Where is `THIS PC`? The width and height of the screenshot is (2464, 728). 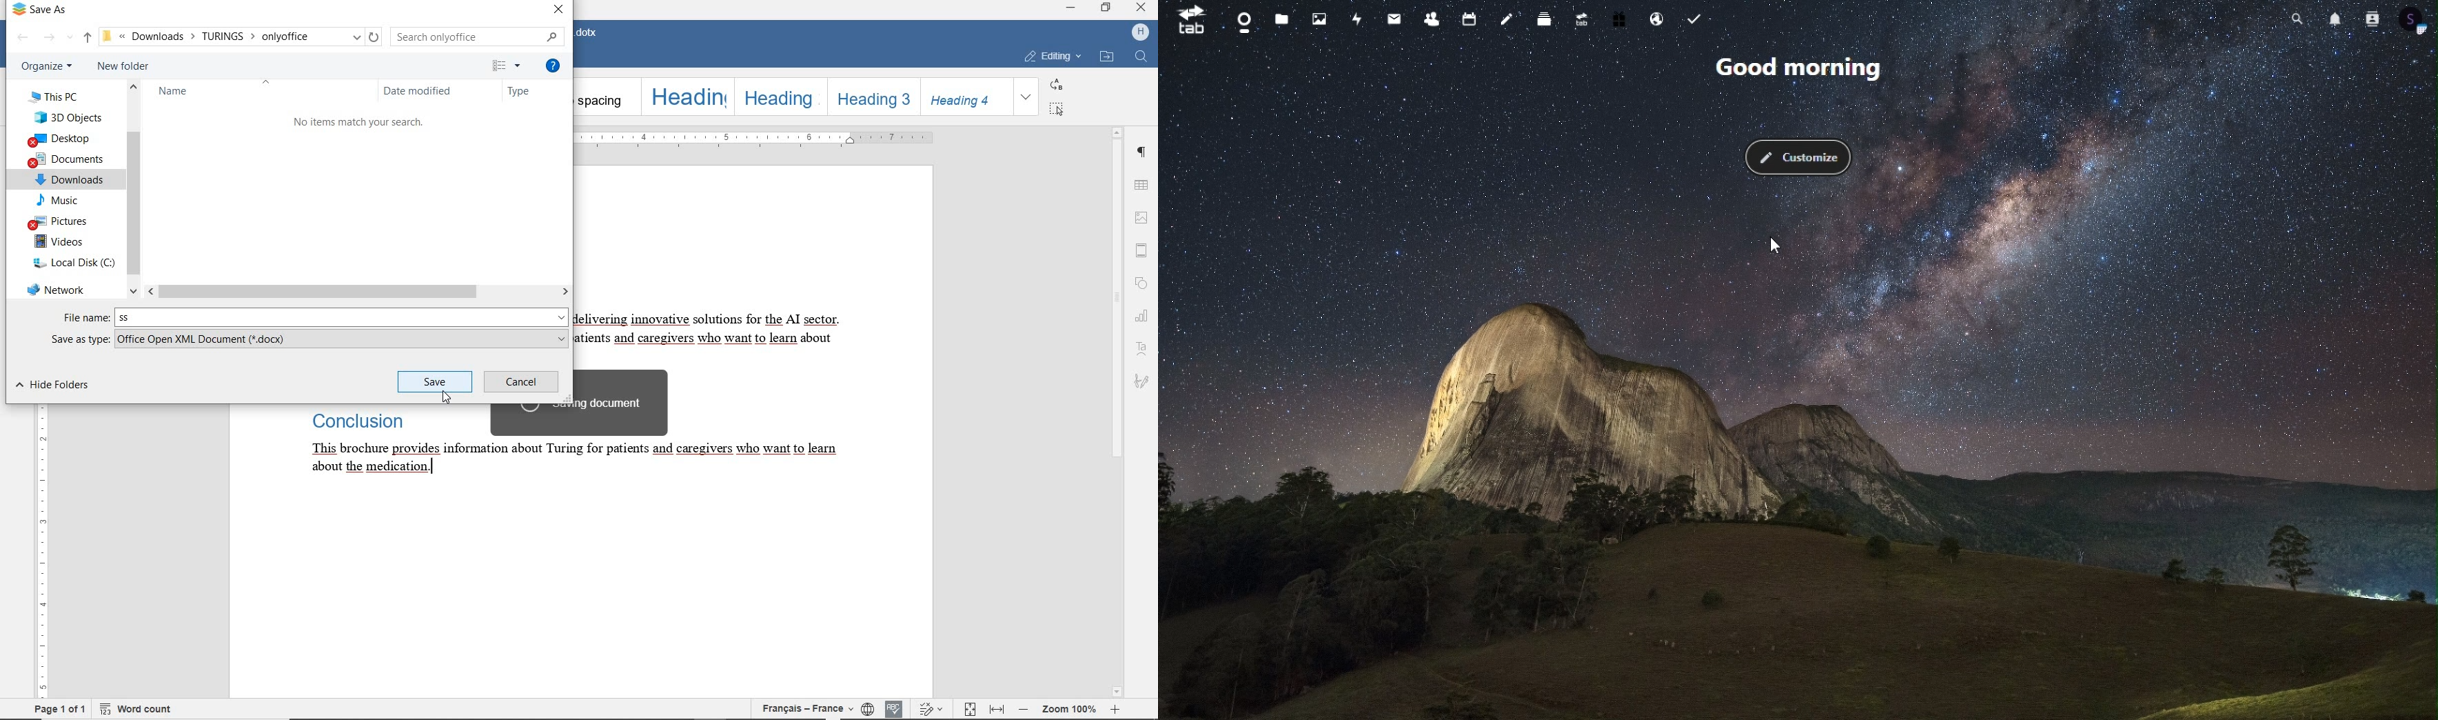 THIS PC is located at coordinates (63, 95).